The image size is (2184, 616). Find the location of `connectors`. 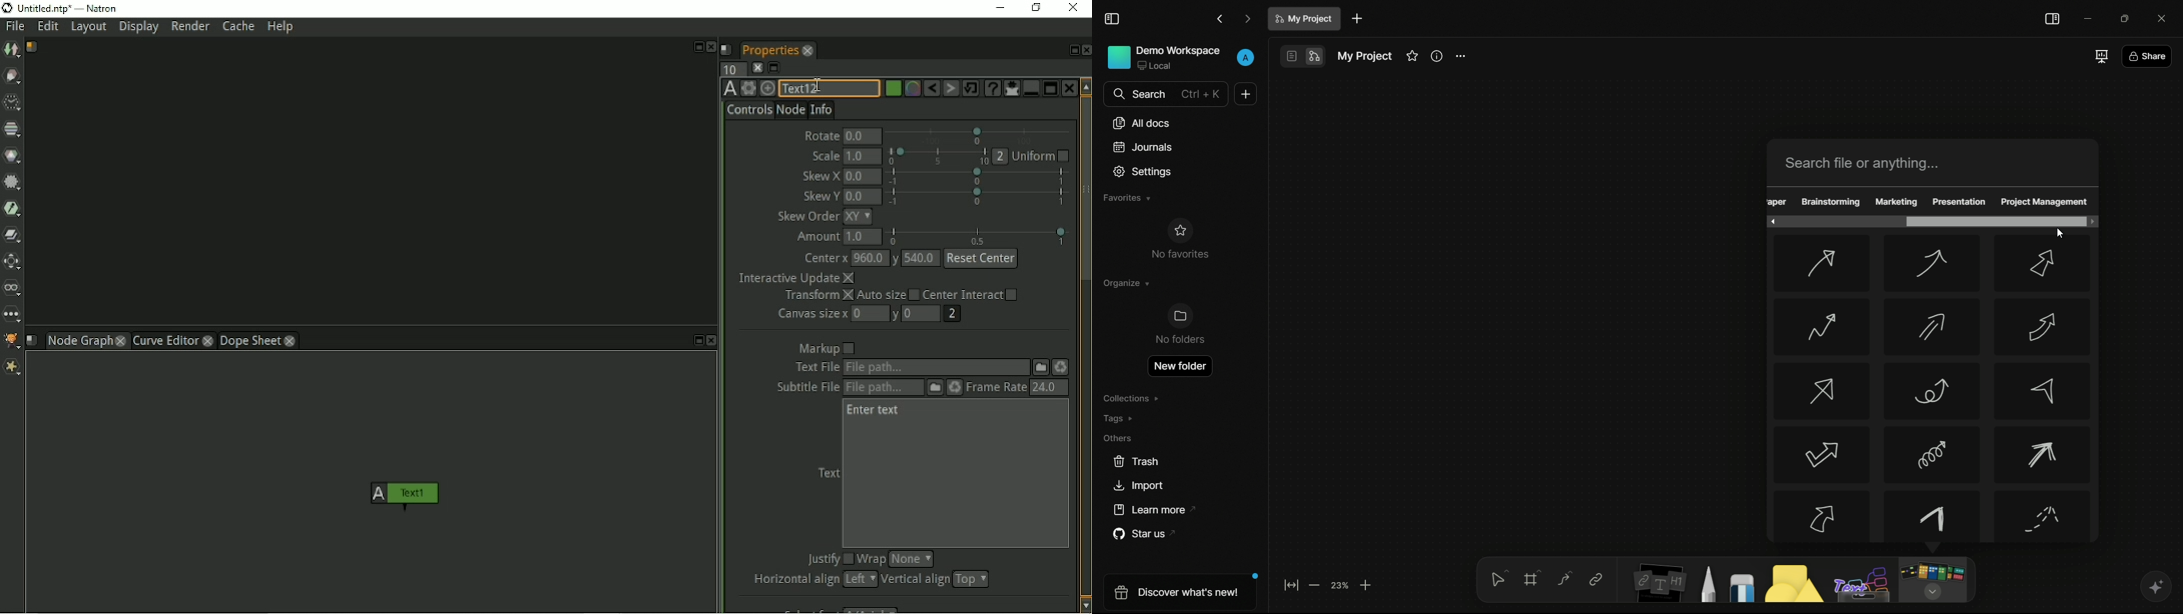

connectors is located at coordinates (1564, 579).